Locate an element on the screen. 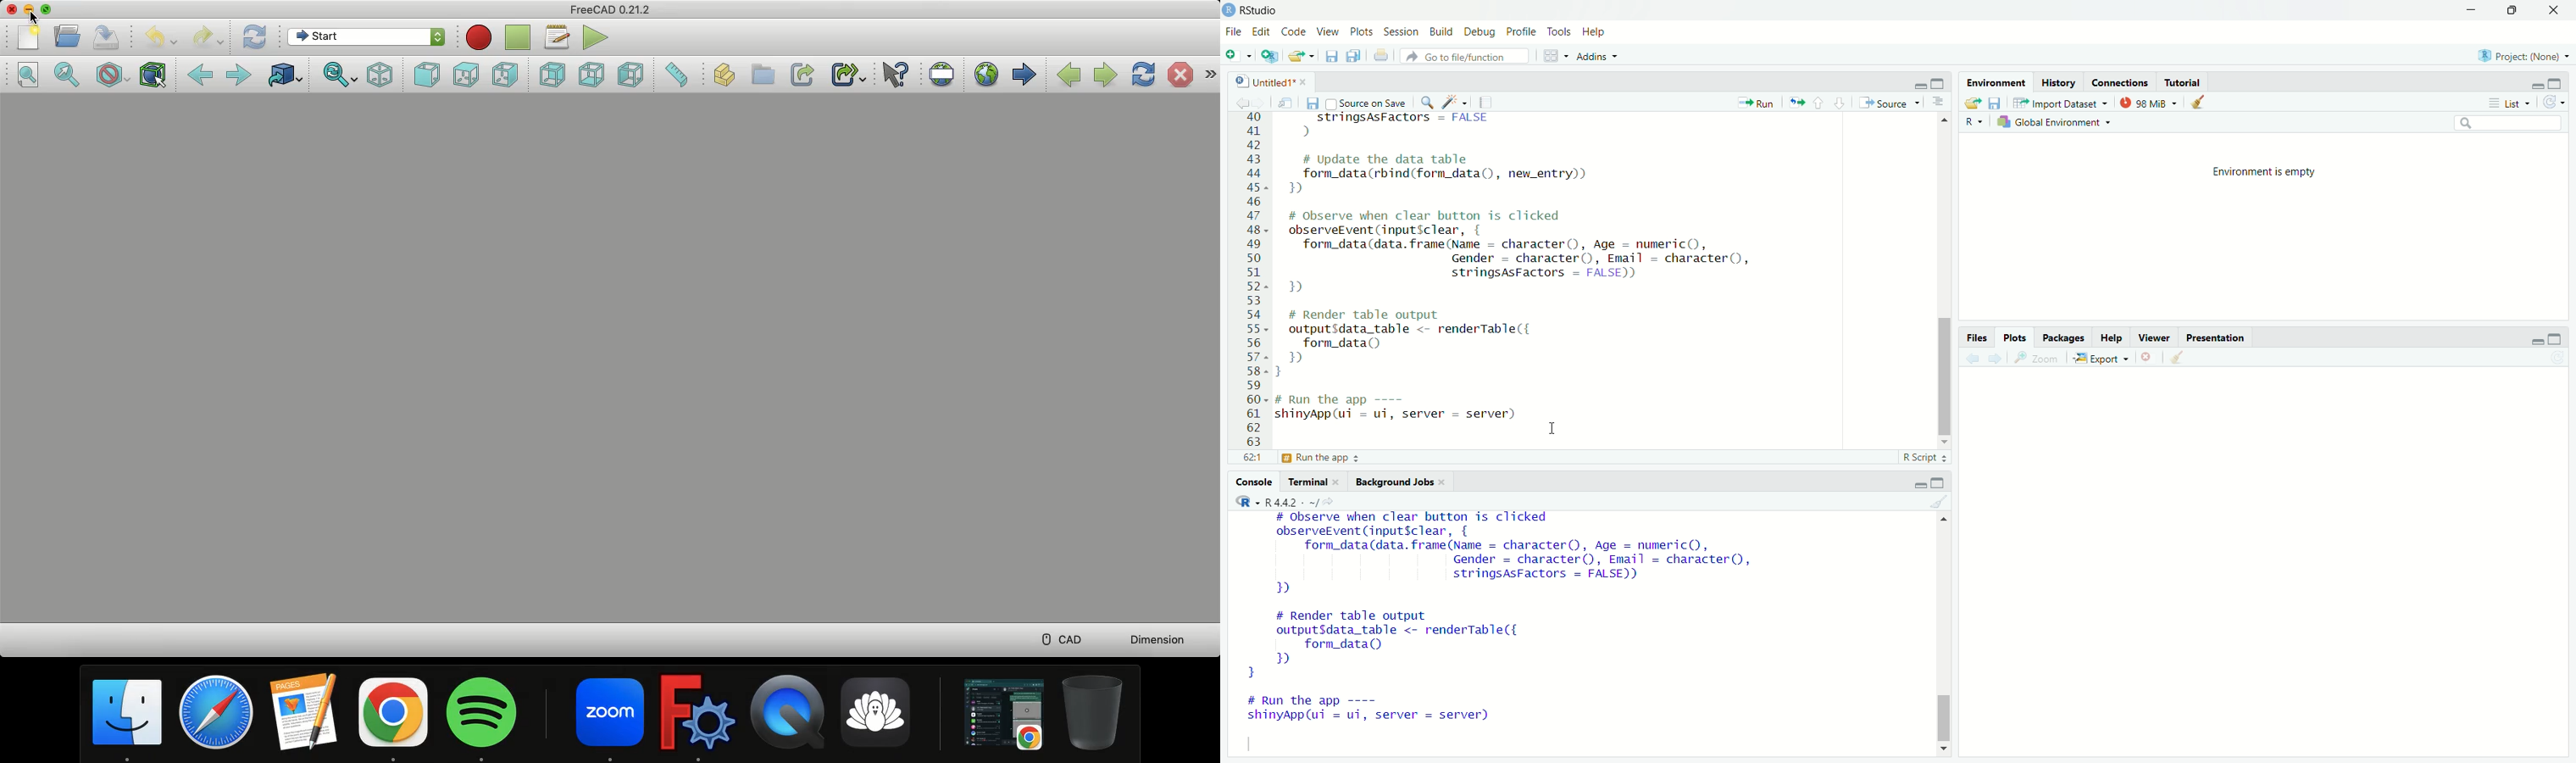  remove the current plot is located at coordinates (2147, 360).